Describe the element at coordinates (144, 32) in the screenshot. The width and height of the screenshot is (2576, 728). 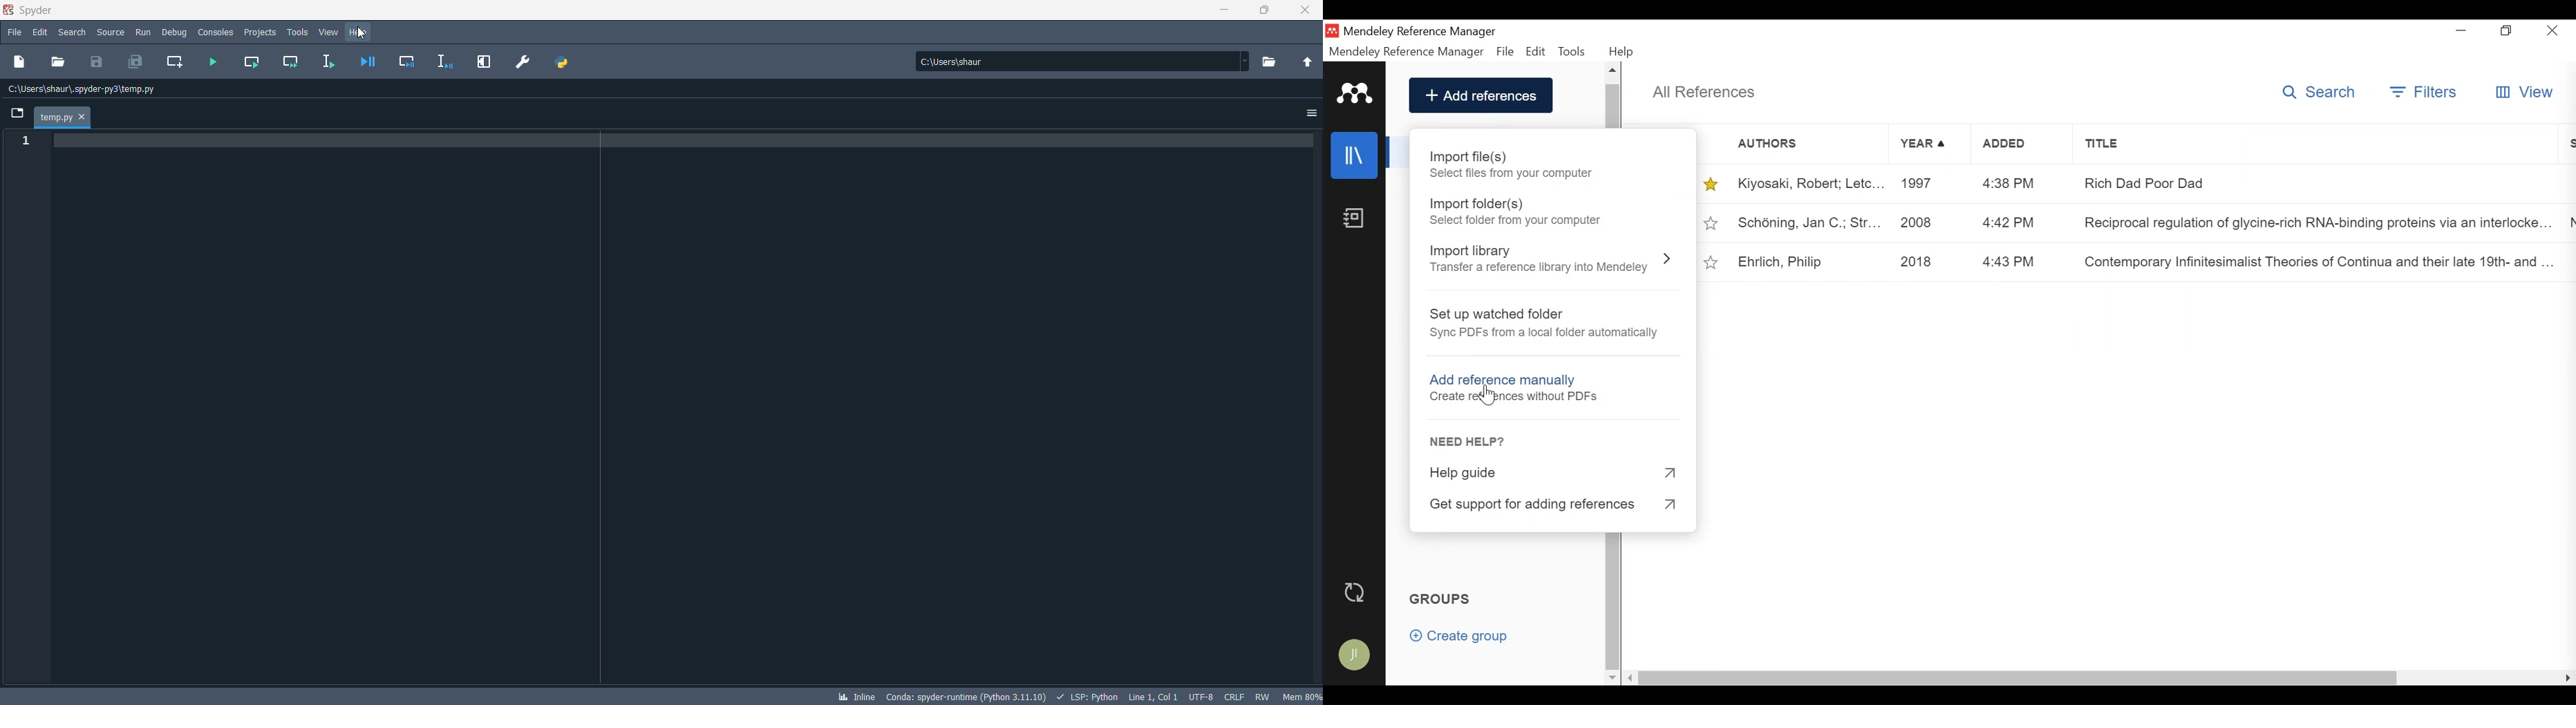
I see `run` at that location.